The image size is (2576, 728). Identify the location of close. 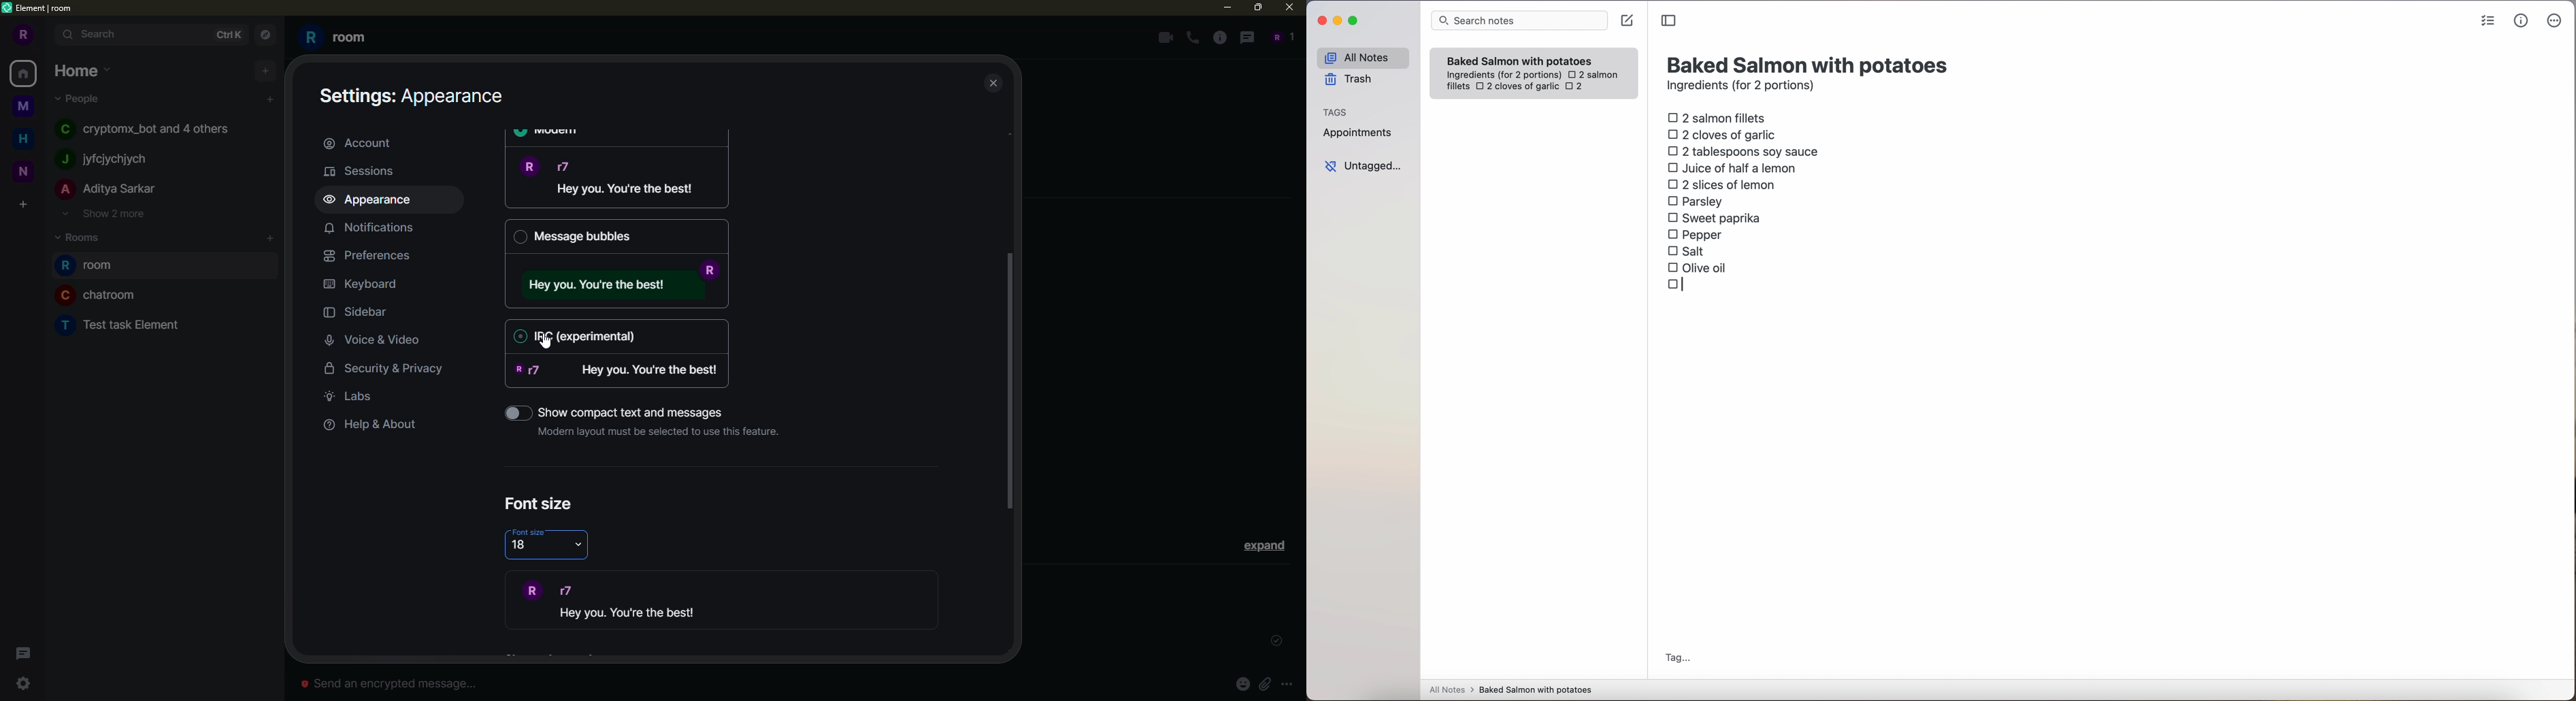
(995, 84).